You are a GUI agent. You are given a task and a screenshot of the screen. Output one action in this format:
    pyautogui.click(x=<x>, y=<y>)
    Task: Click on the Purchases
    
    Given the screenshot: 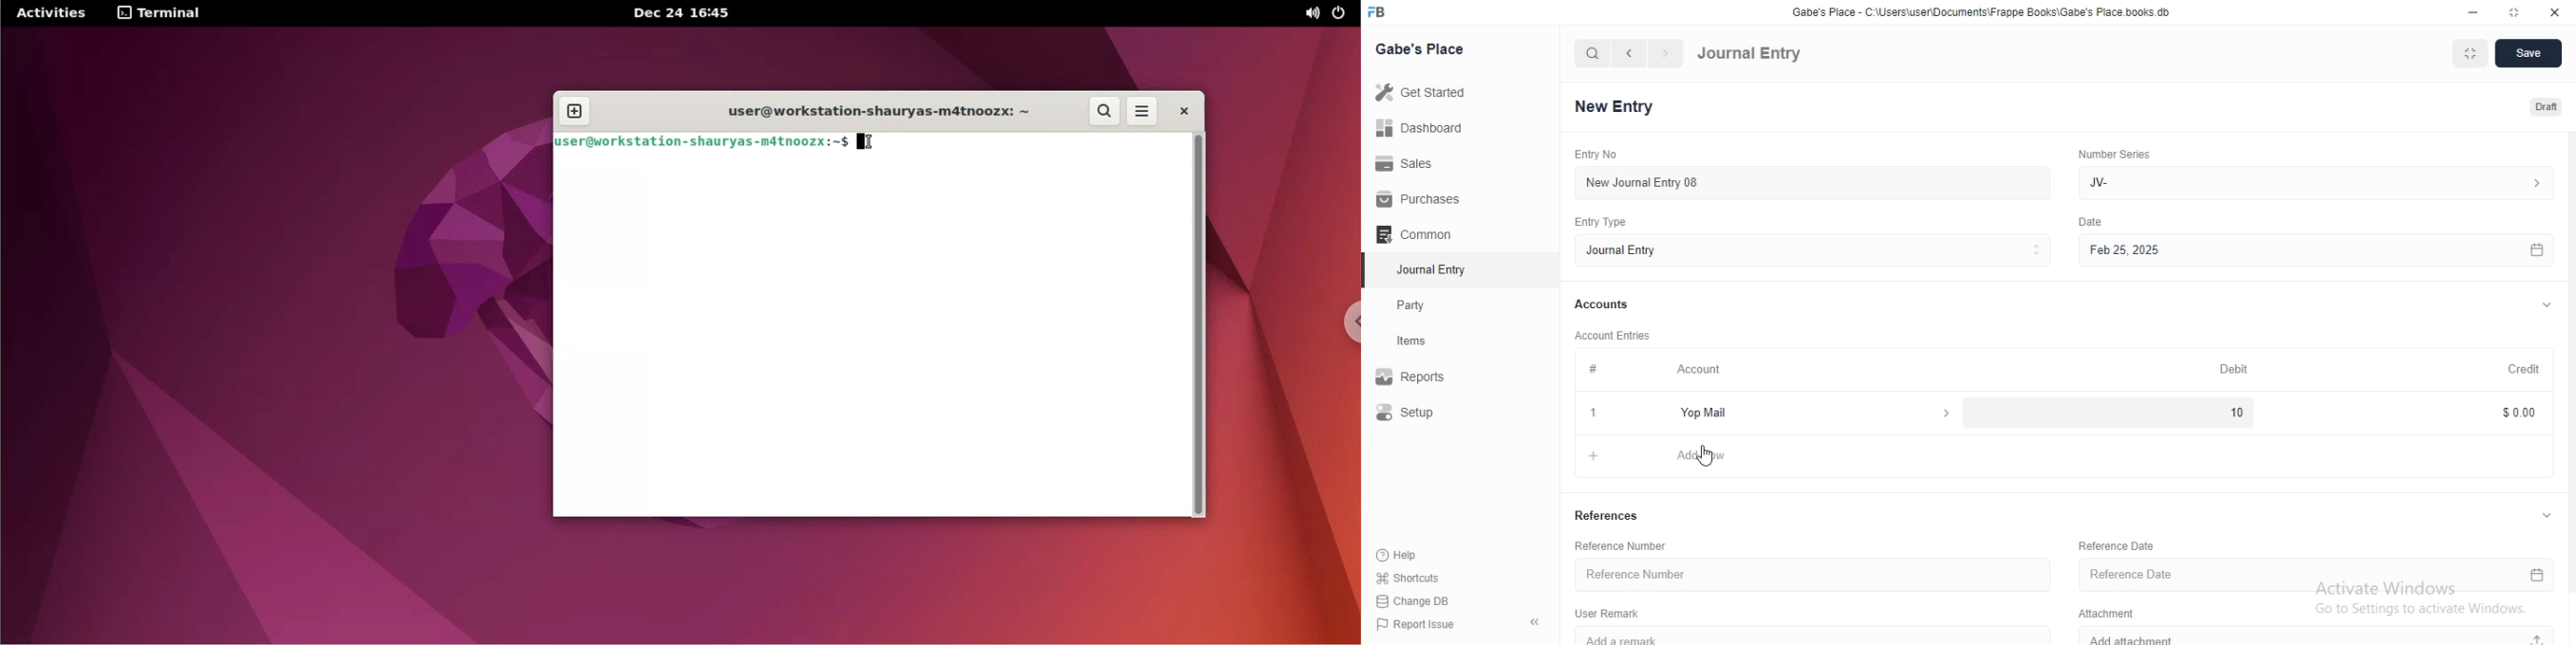 What is the action you would take?
    pyautogui.click(x=1416, y=199)
    